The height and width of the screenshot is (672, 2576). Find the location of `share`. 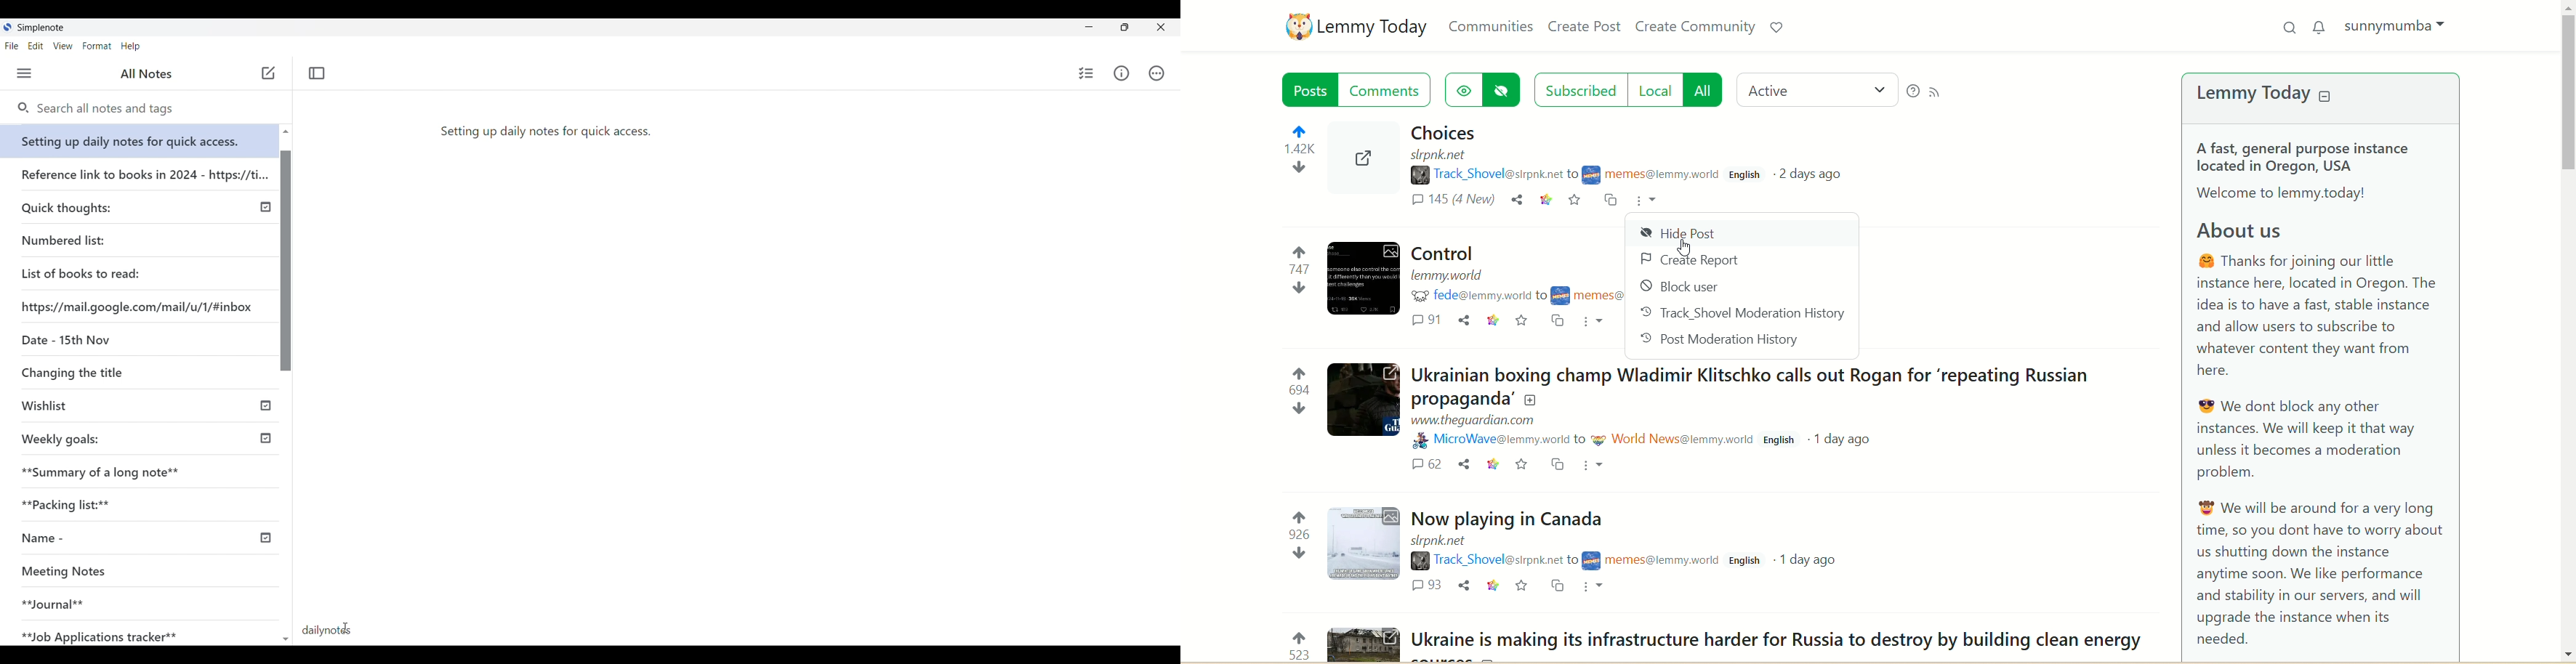

share is located at coordinates (1464, 320).